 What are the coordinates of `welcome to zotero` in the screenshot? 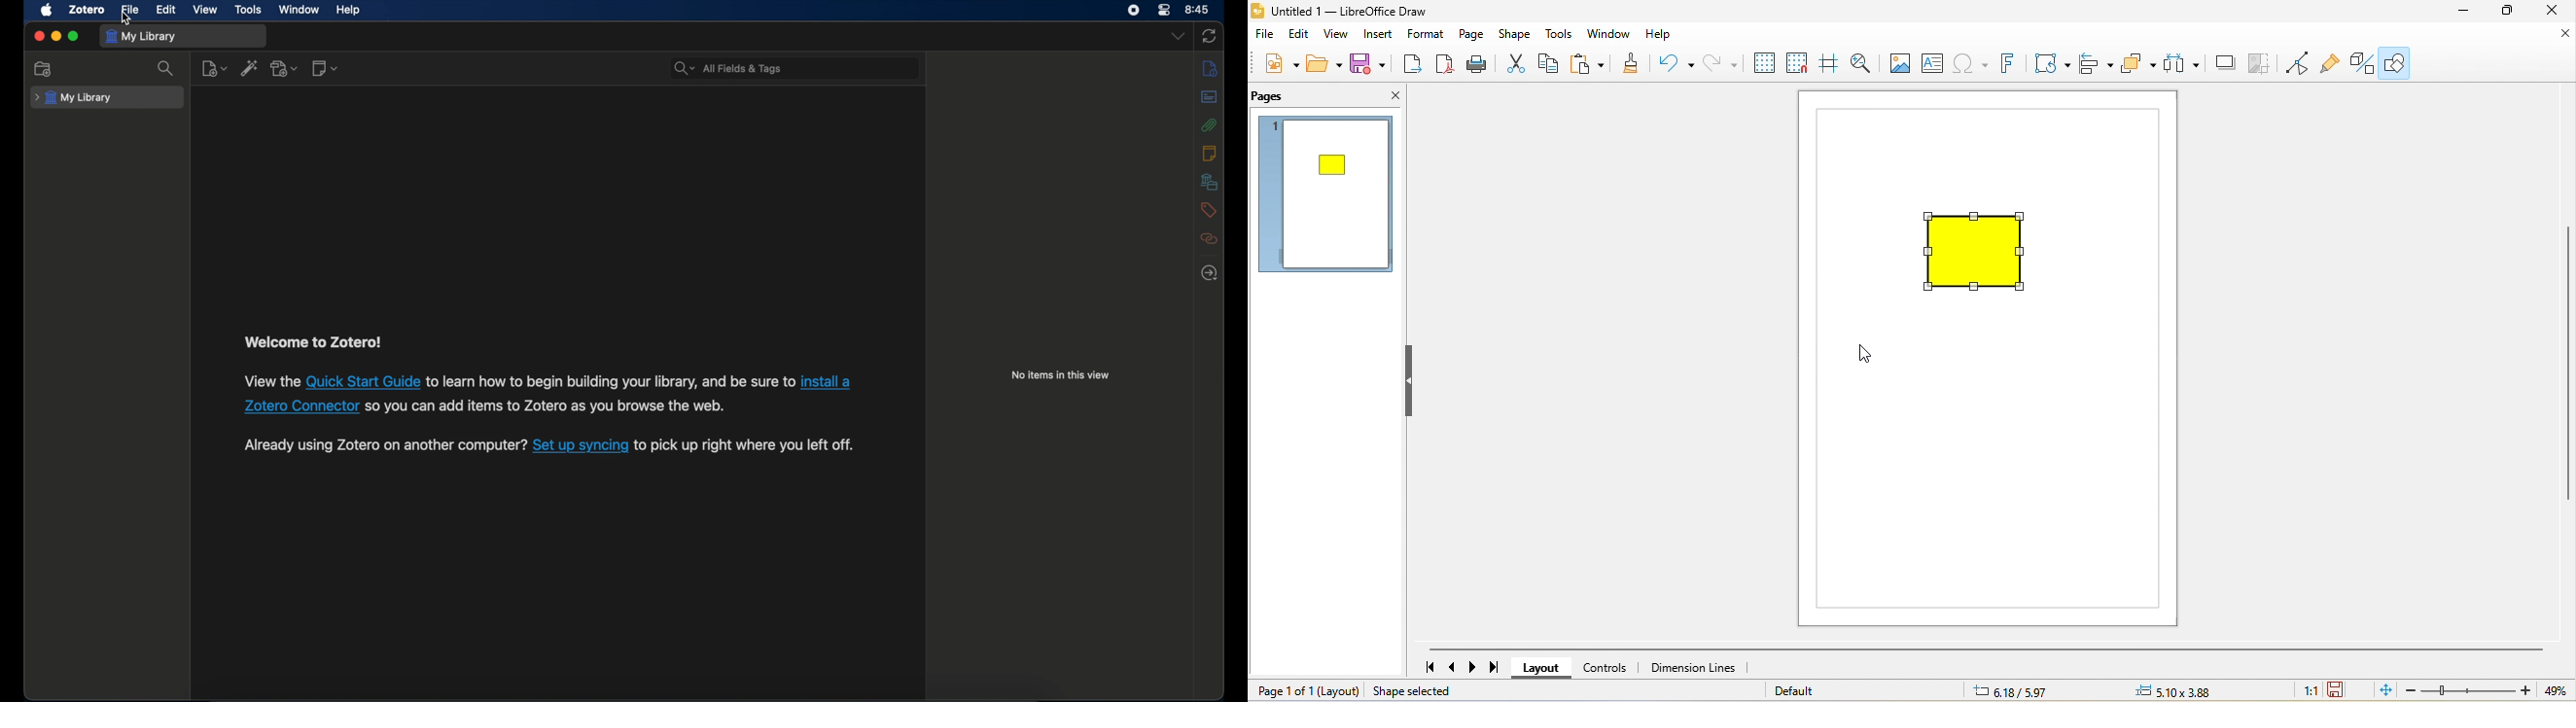 It's located at (312, 343).